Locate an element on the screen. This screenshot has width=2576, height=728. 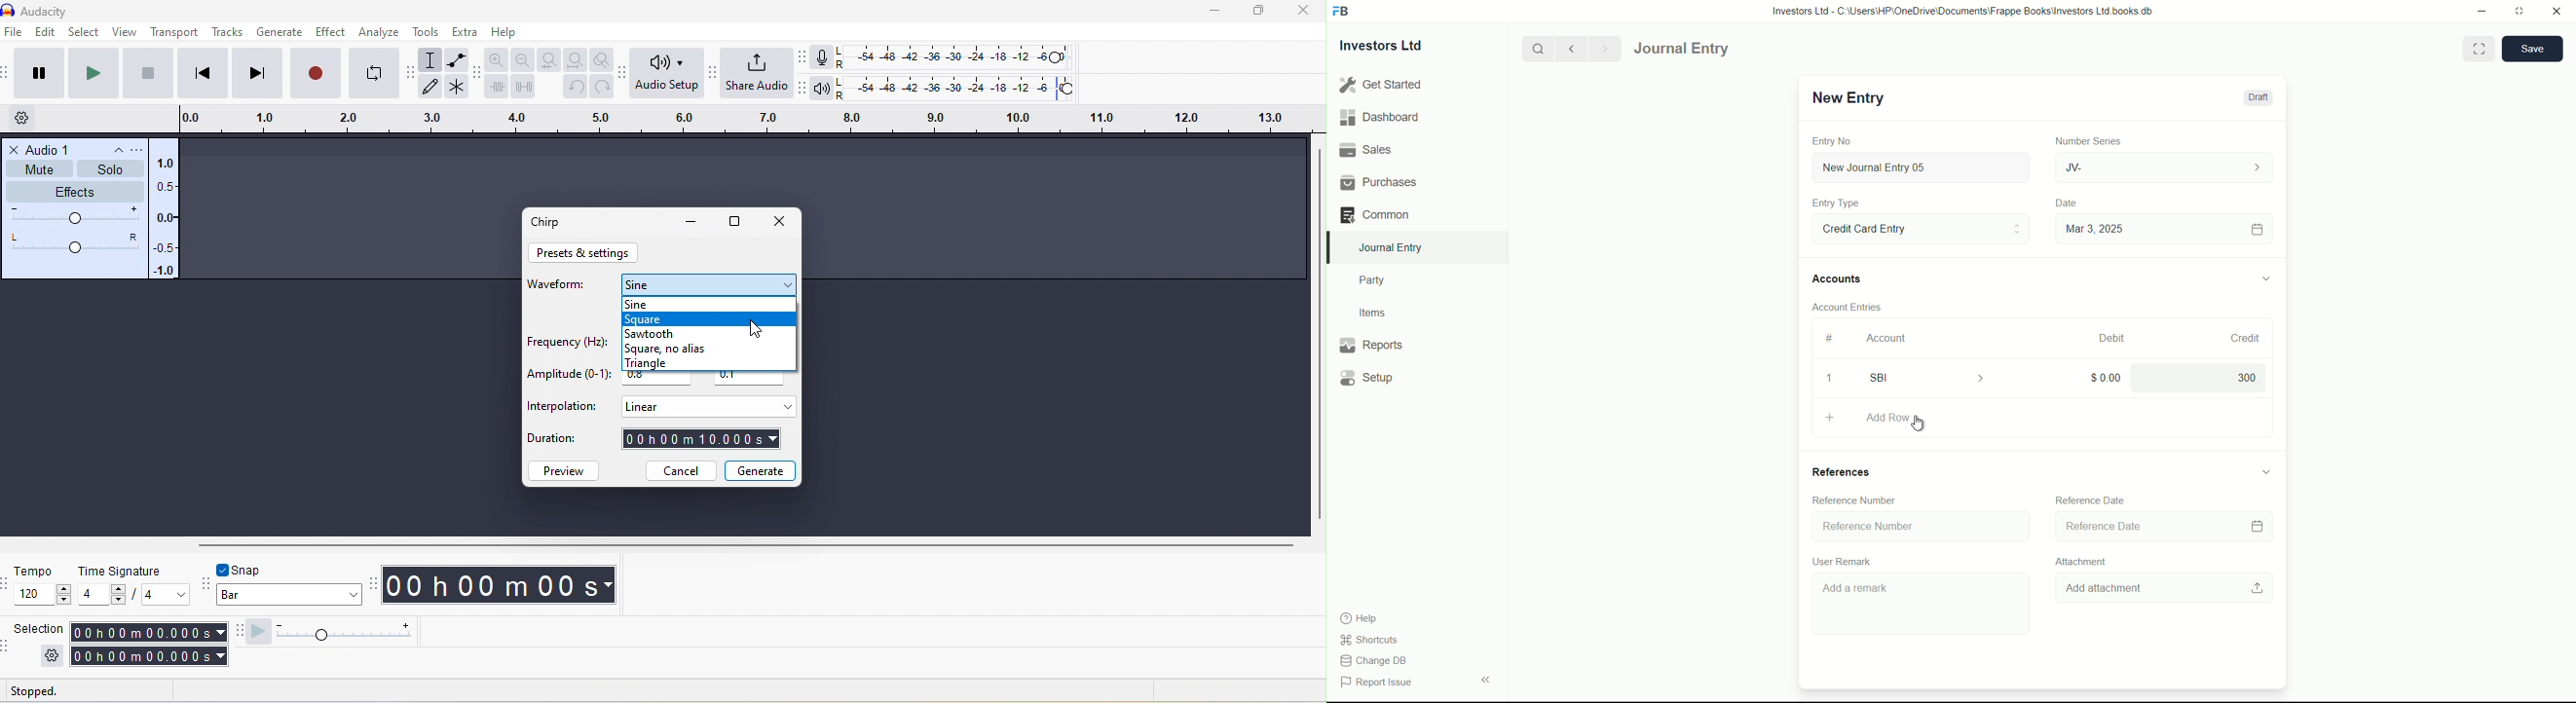
Next is located at coordinates (1603, 48).